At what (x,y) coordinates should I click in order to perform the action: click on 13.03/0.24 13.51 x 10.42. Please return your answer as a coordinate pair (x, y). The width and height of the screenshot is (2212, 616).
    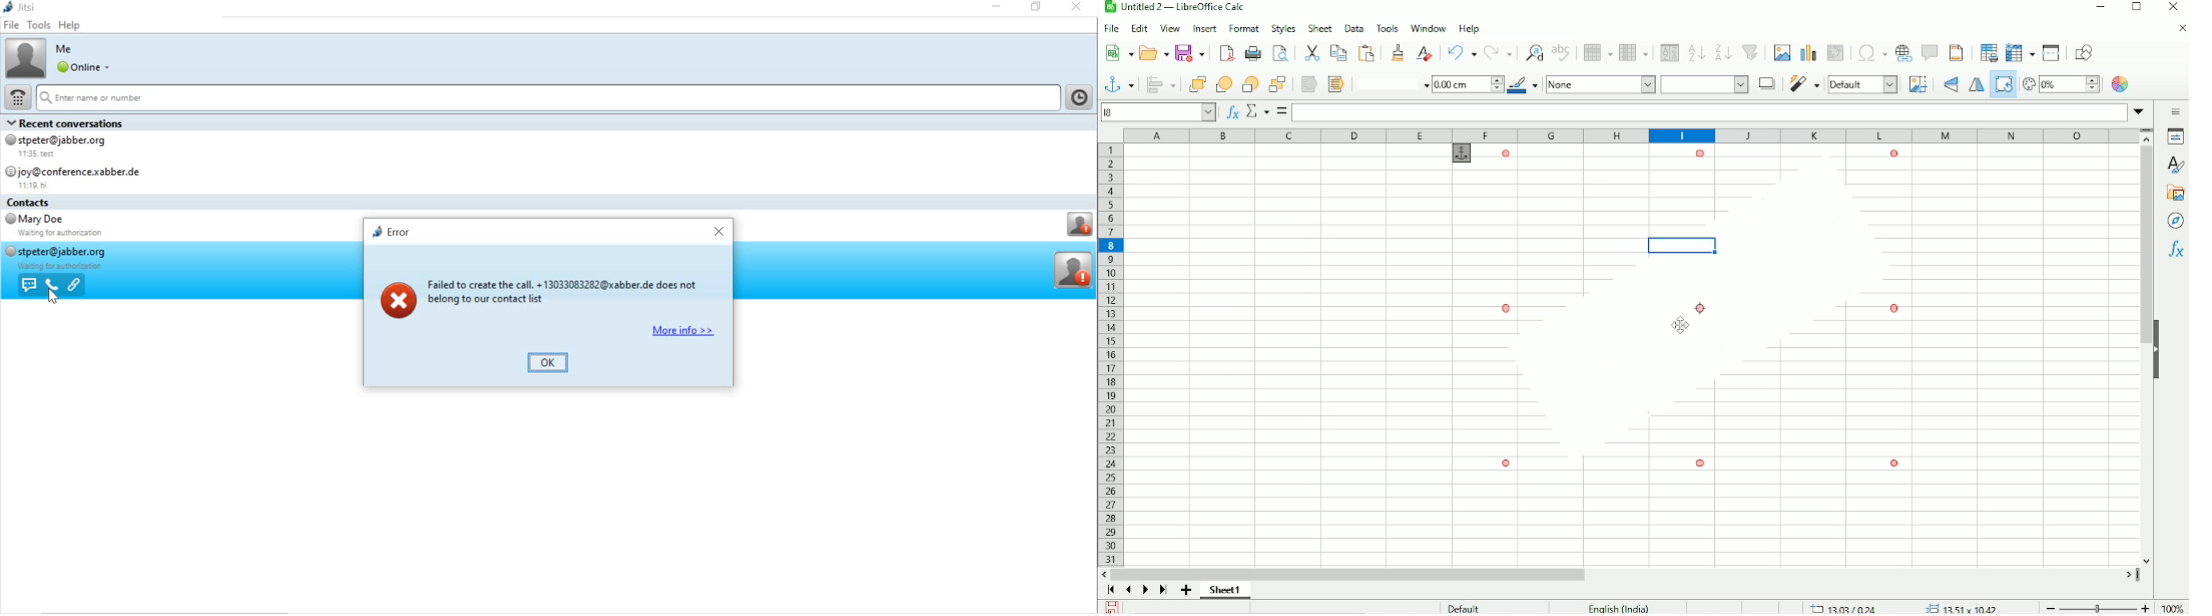
    Looking at the image, I should click on (1906, 607).